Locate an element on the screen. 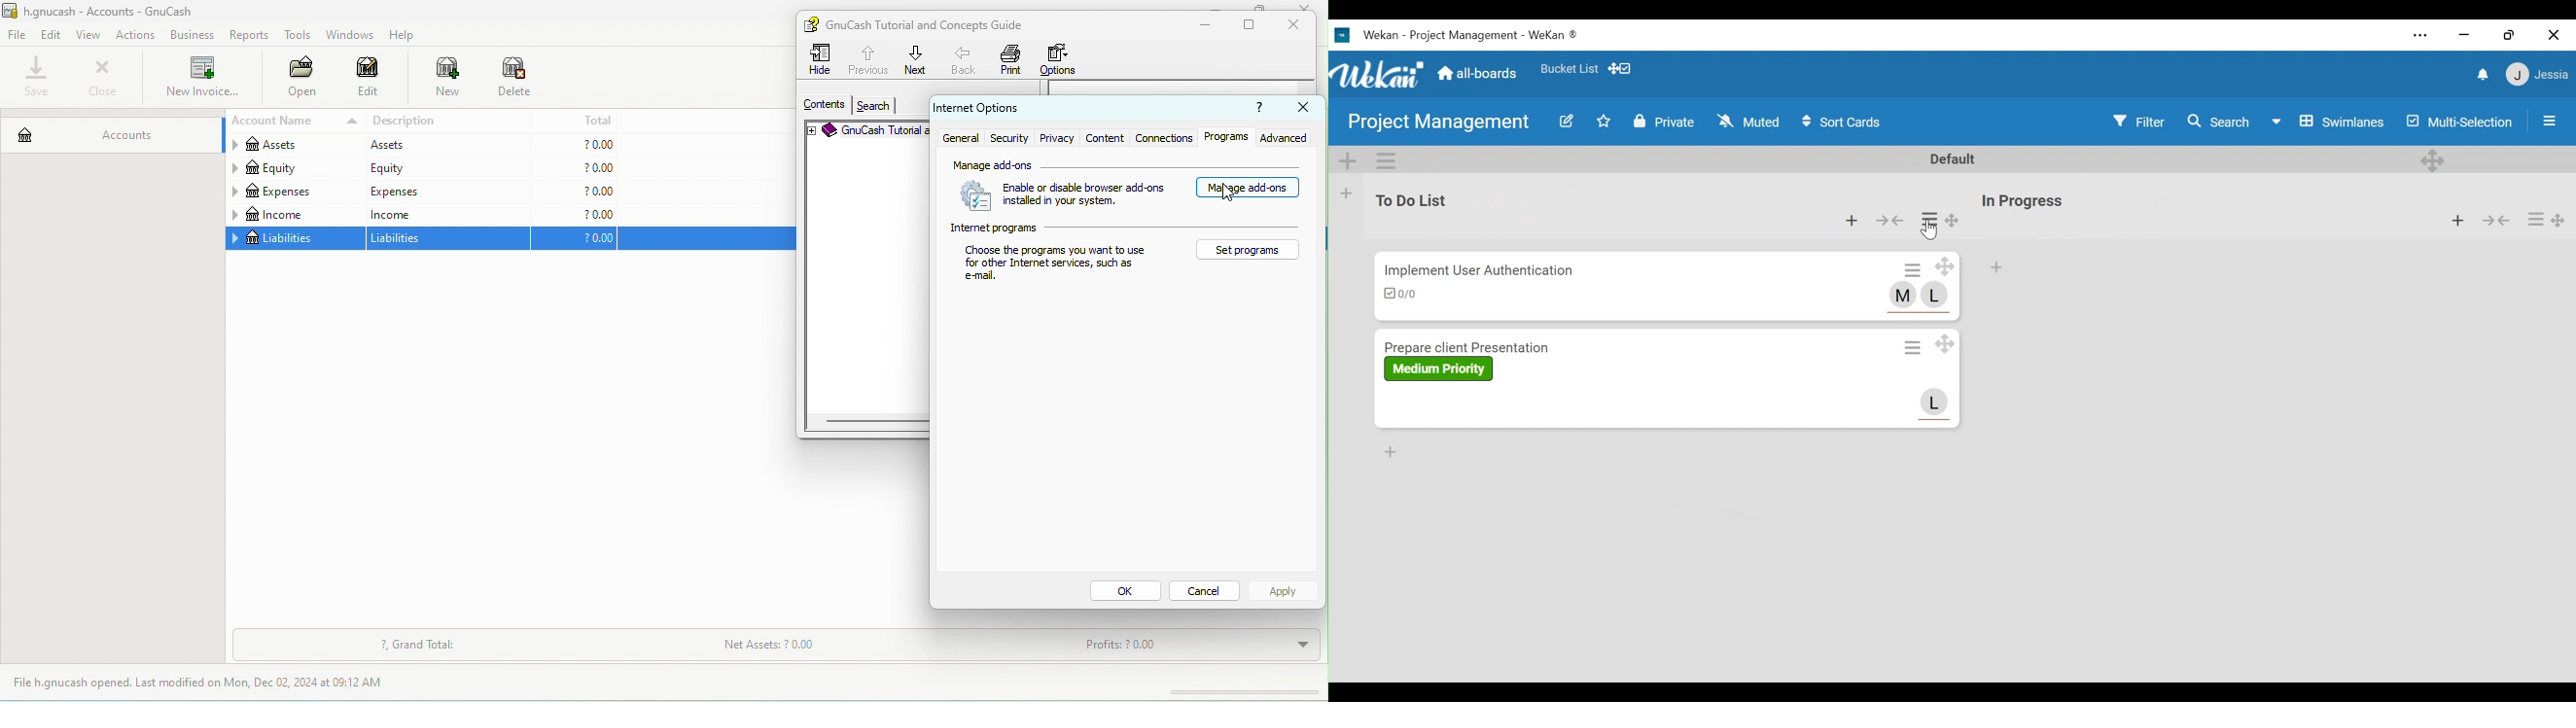 The height and width of the screenshot is (728, 2576). set programs is located at coordinates (1249, 250).